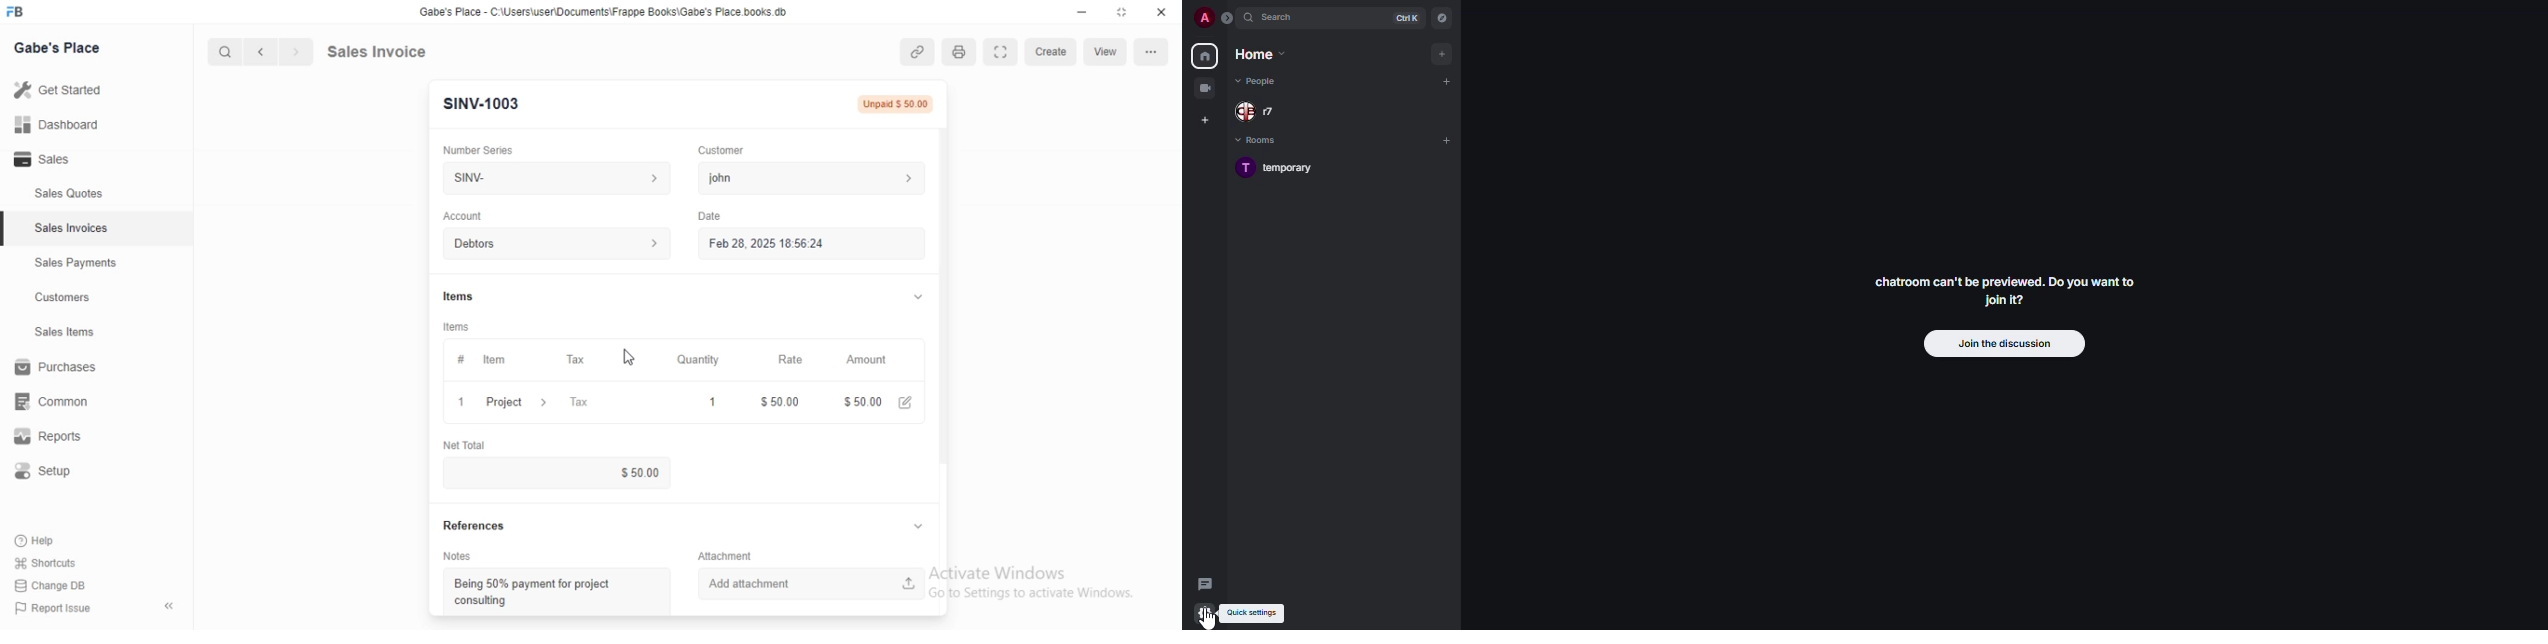  I want to click on collapse, so click(171, 606).